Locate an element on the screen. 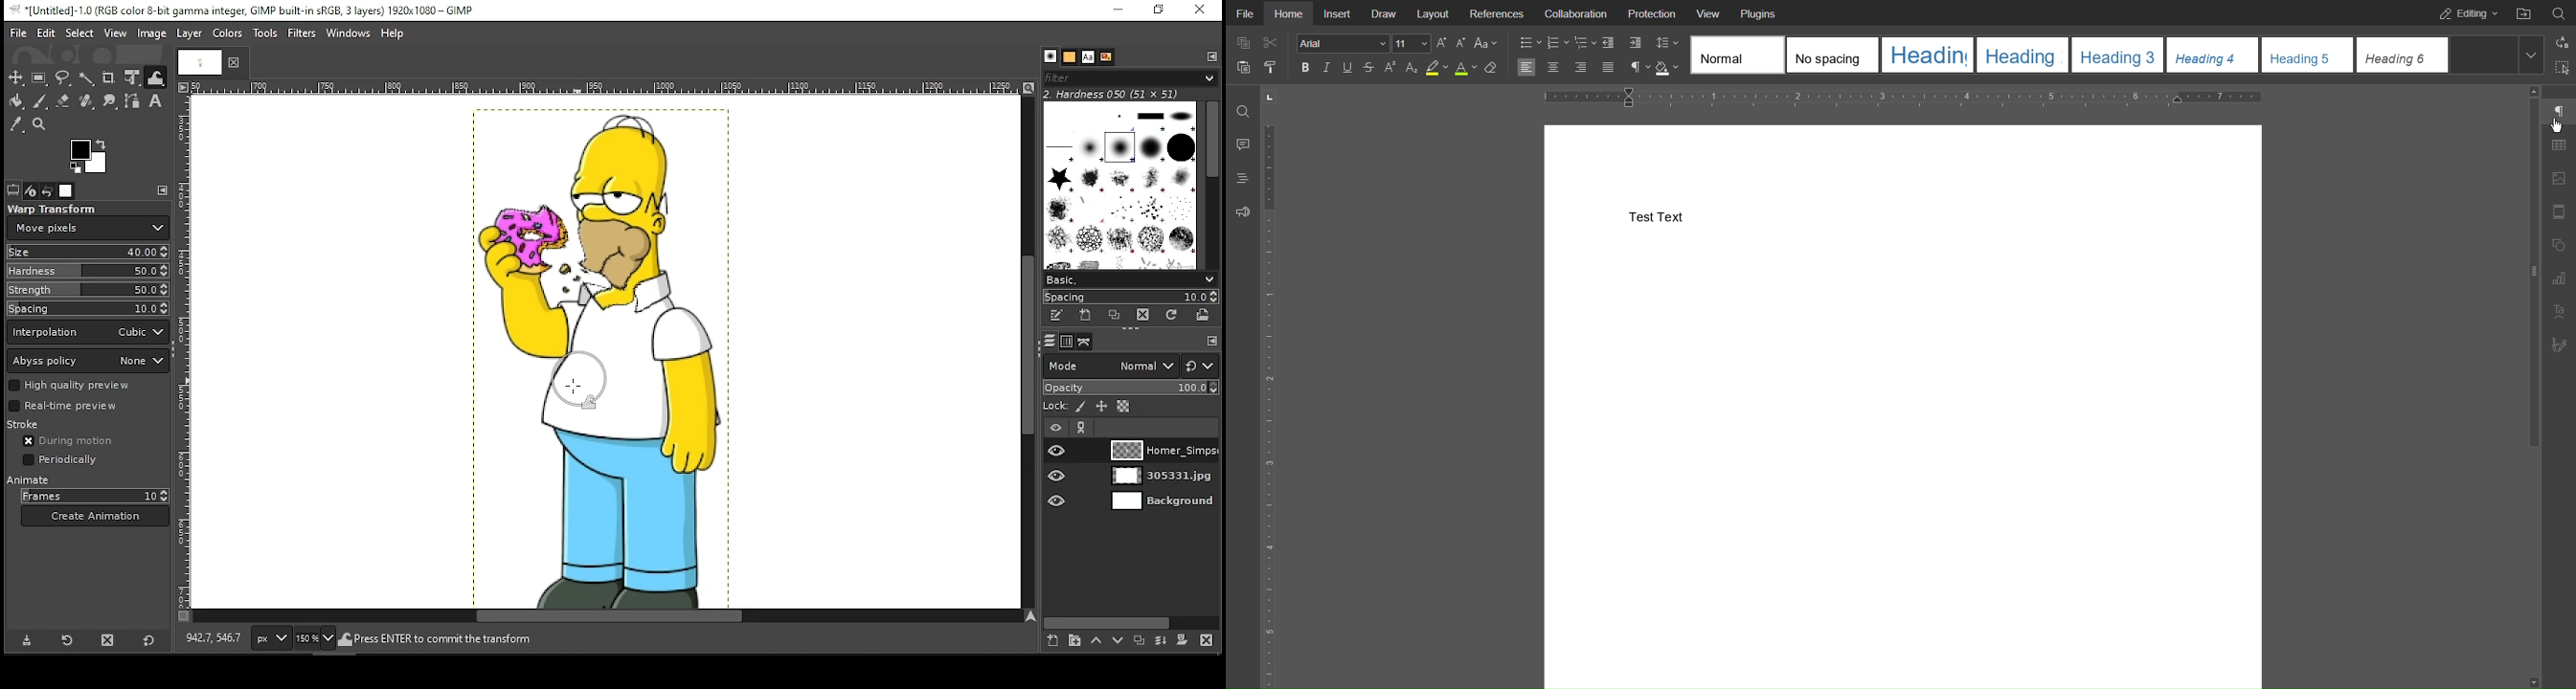  Left Align is located at coordinates (1526, 68).